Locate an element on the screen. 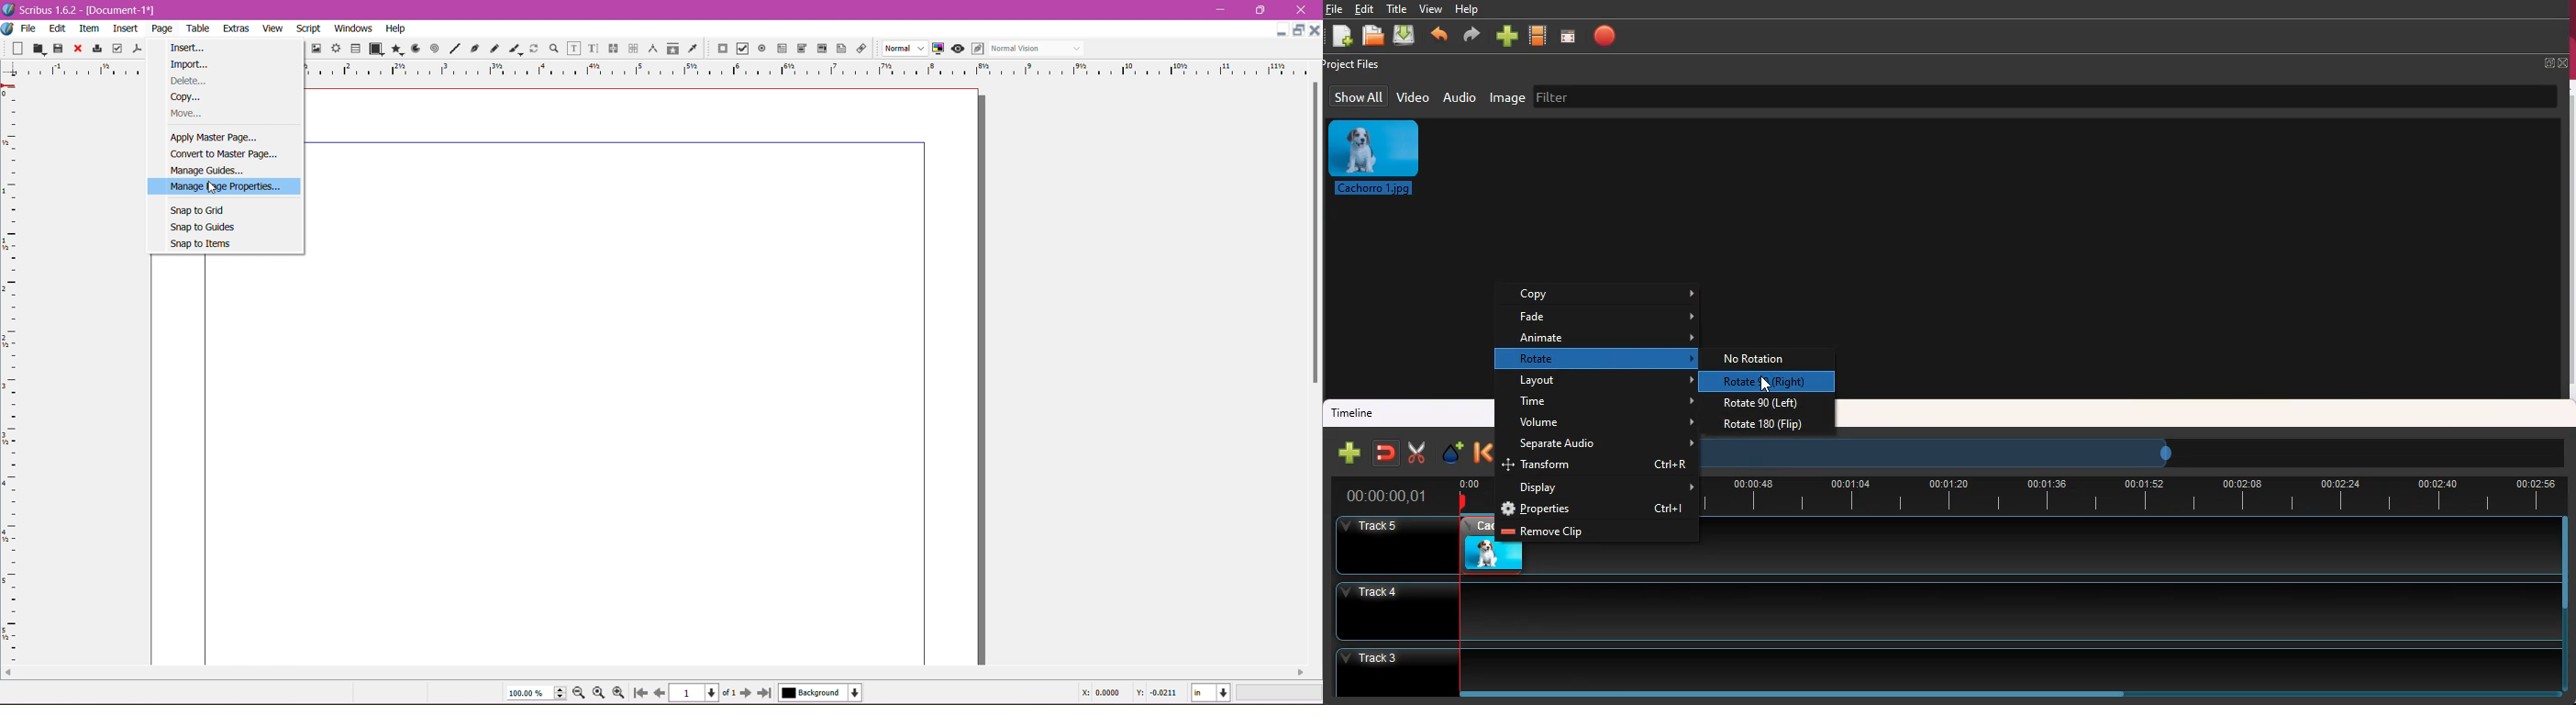  new is located at coordinates (1341, 38).